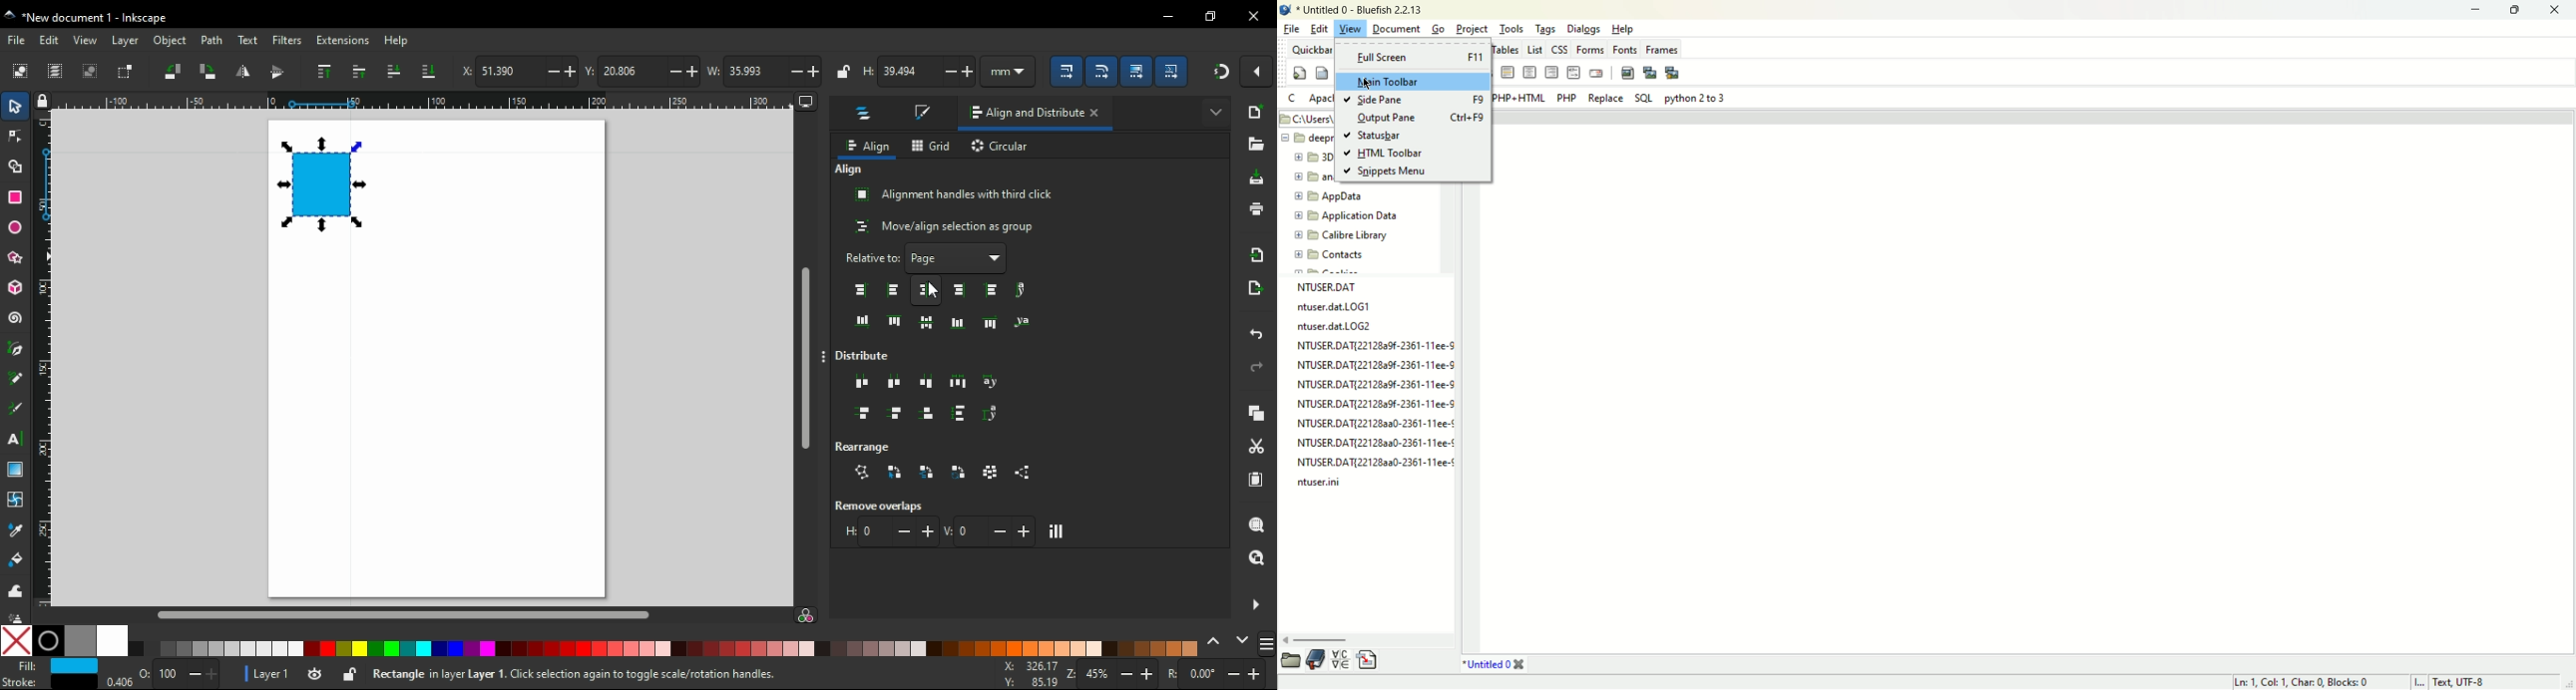  What do you see at coordinates (17, 254) in the screenshot?
I see `star/polygon tools` at bounding box center [17, 254].